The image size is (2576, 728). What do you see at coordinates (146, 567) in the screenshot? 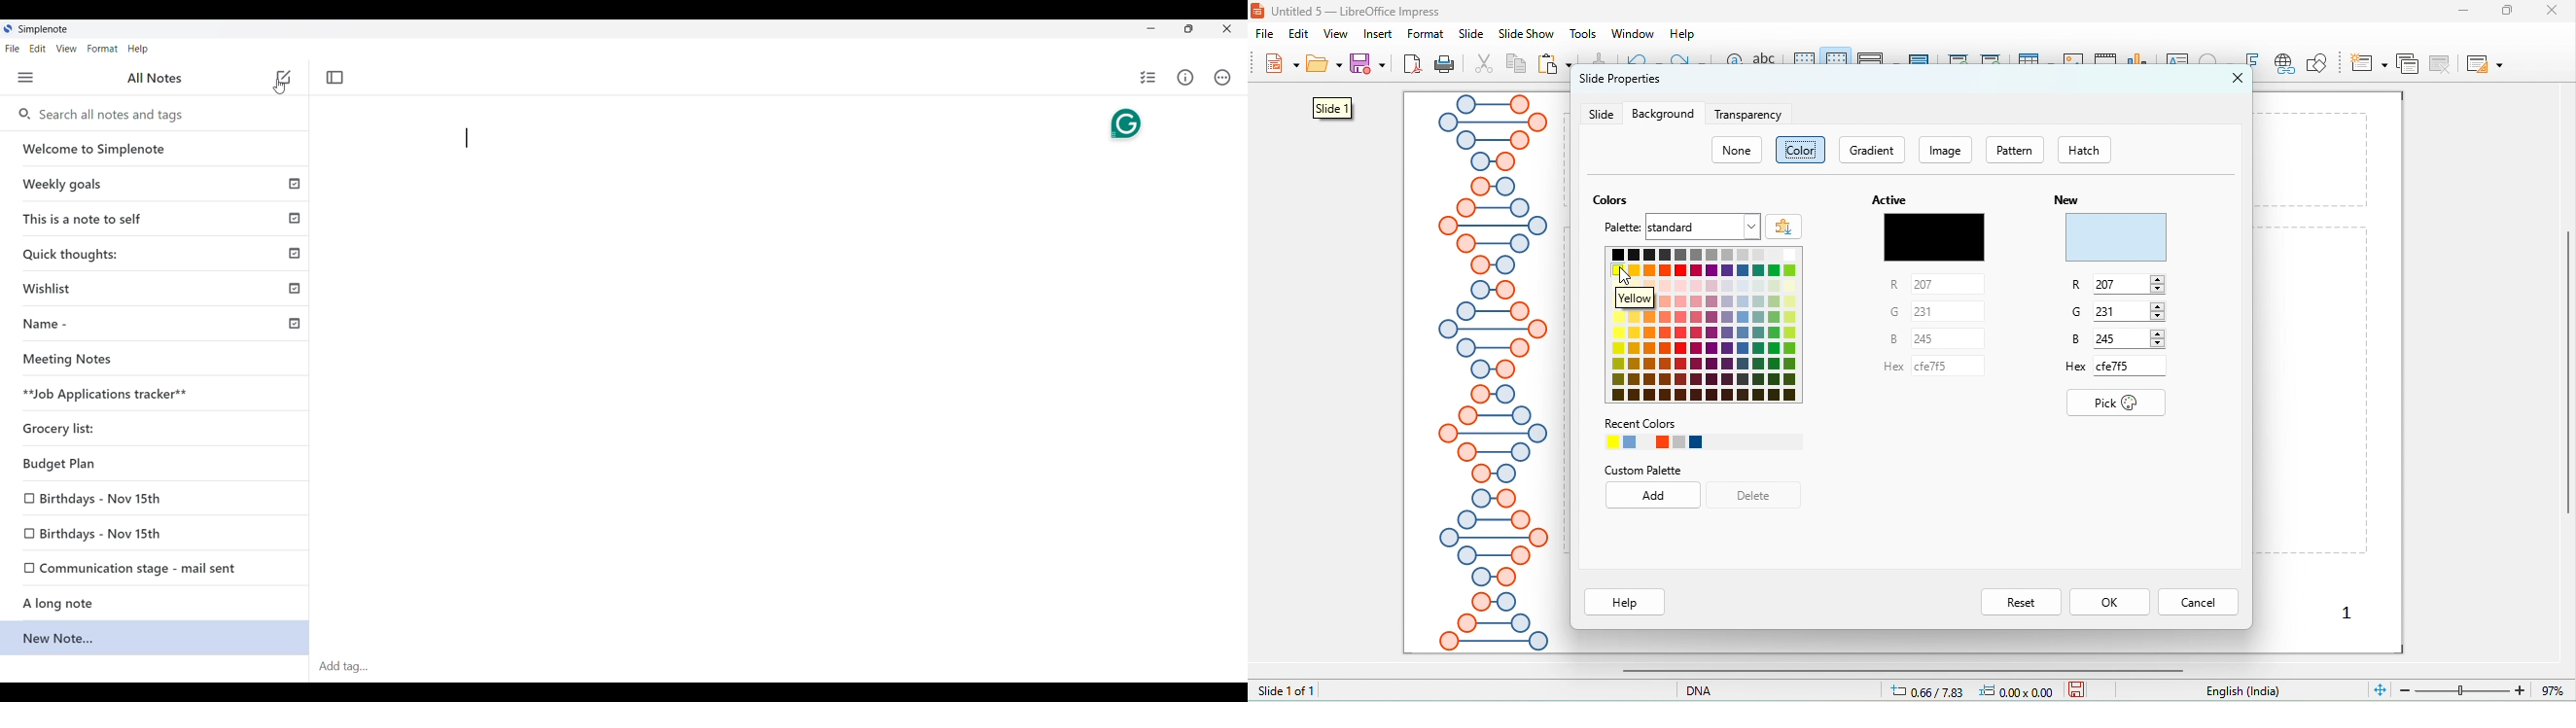
I see `Communication stage - mail sent` at bounding box center [146, 567].